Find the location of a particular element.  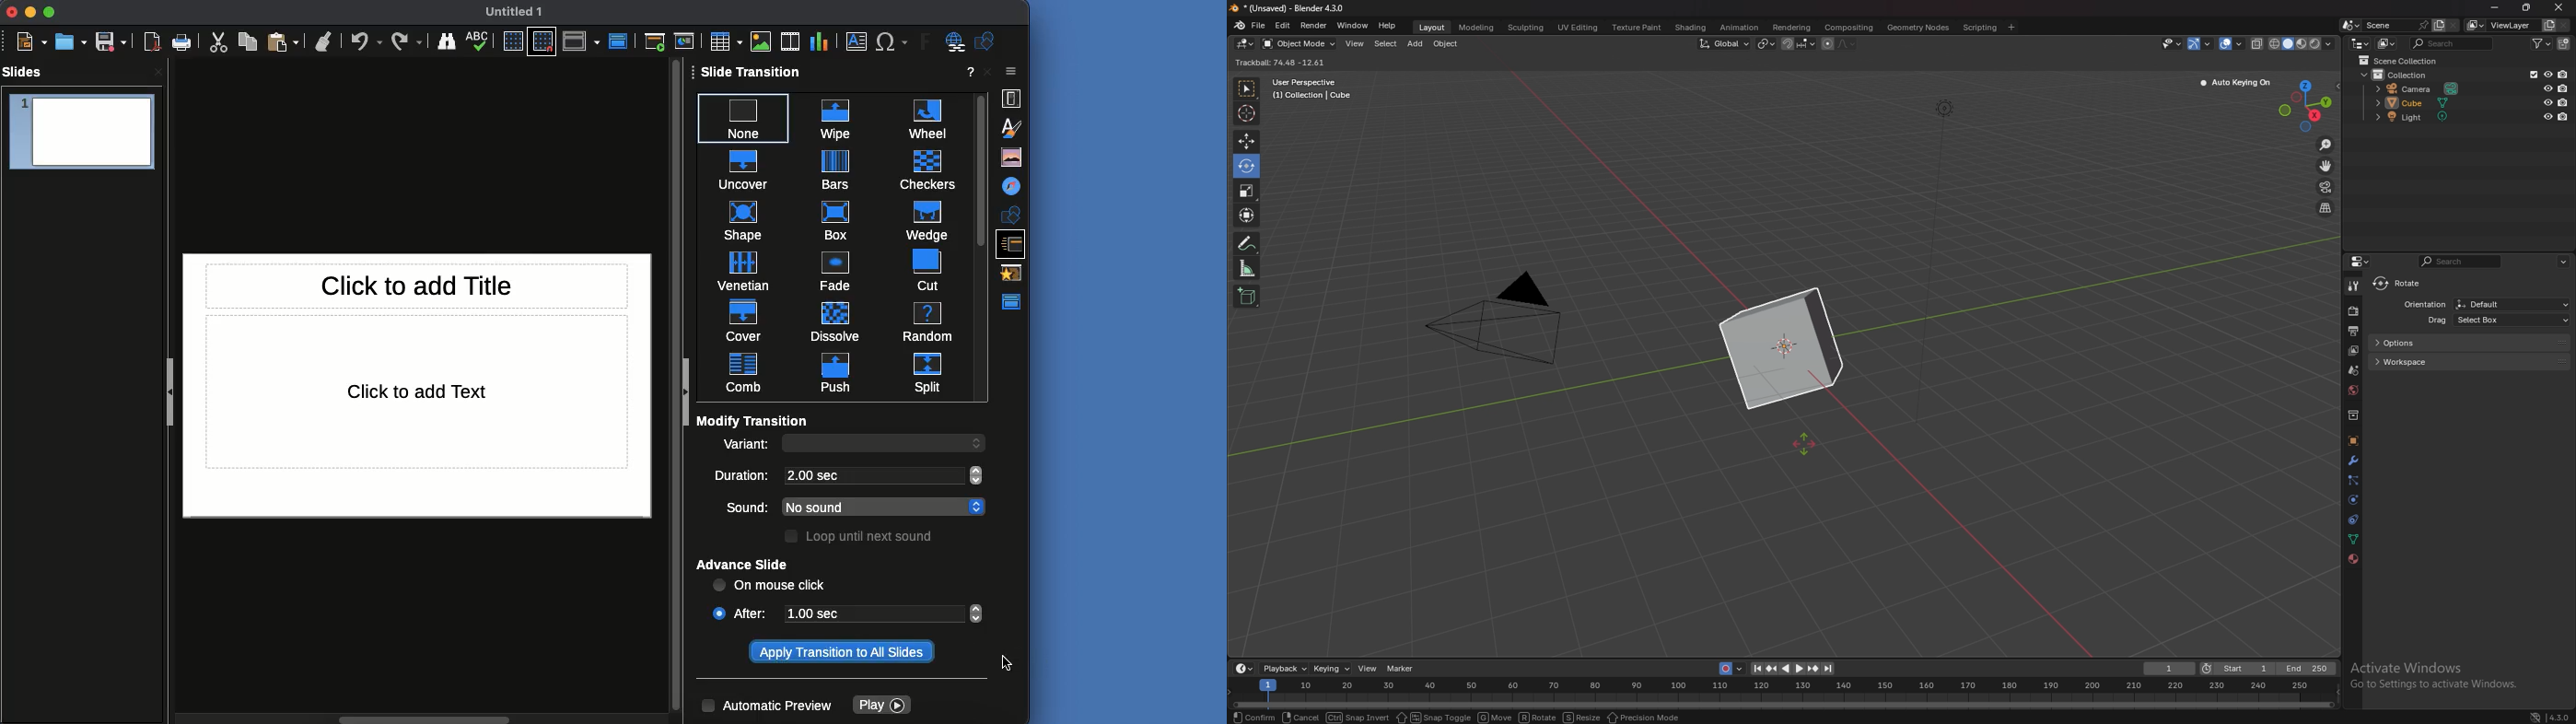

fade is located at coordinates (833, 269).